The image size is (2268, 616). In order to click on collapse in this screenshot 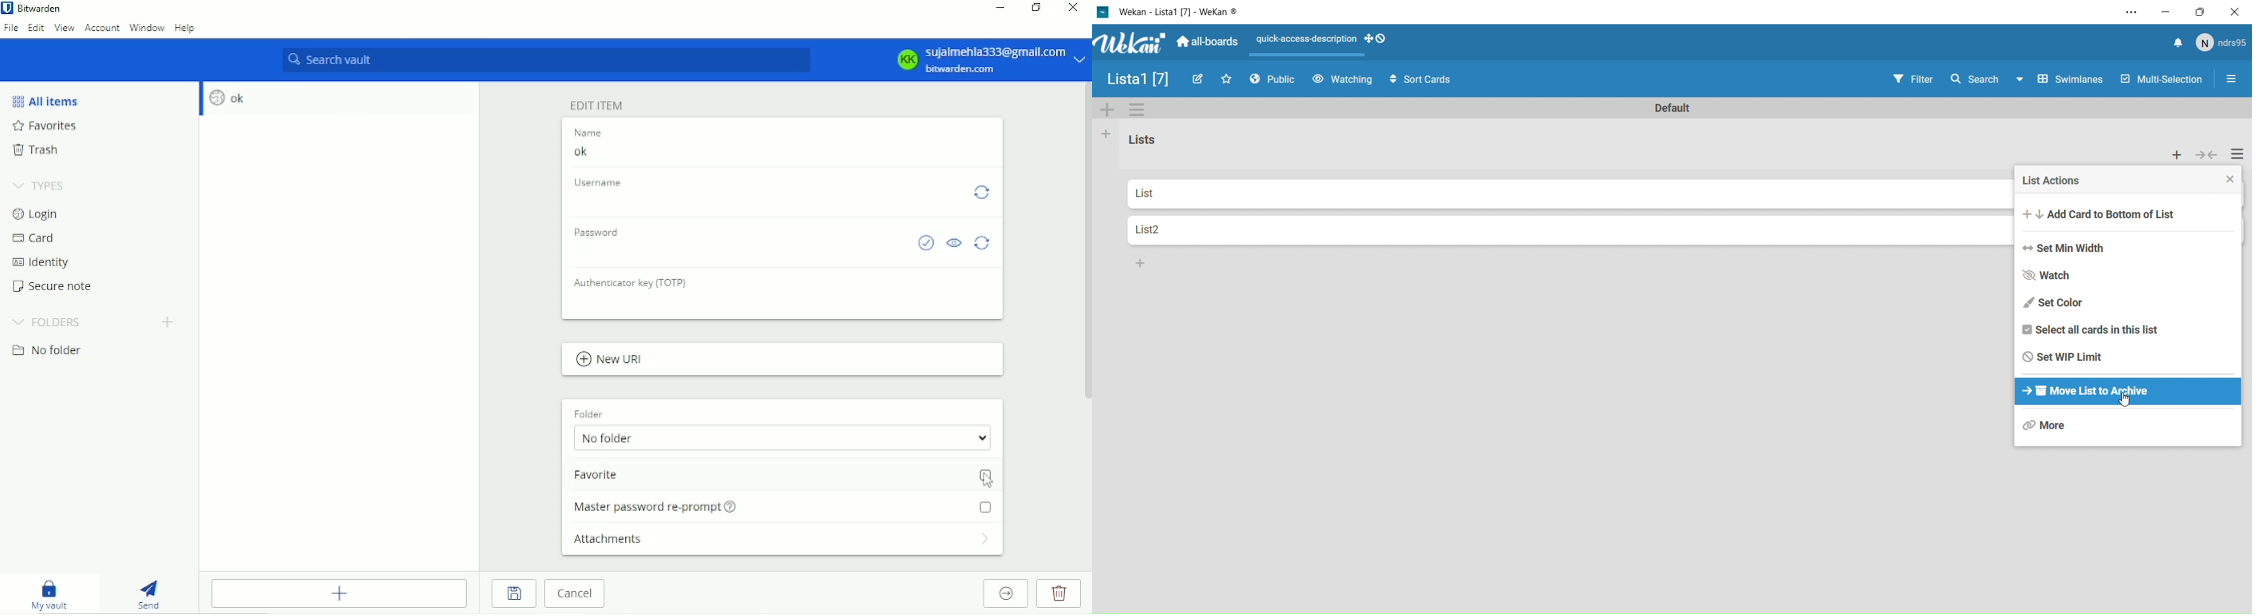, I will do `click(2208, 155)`.